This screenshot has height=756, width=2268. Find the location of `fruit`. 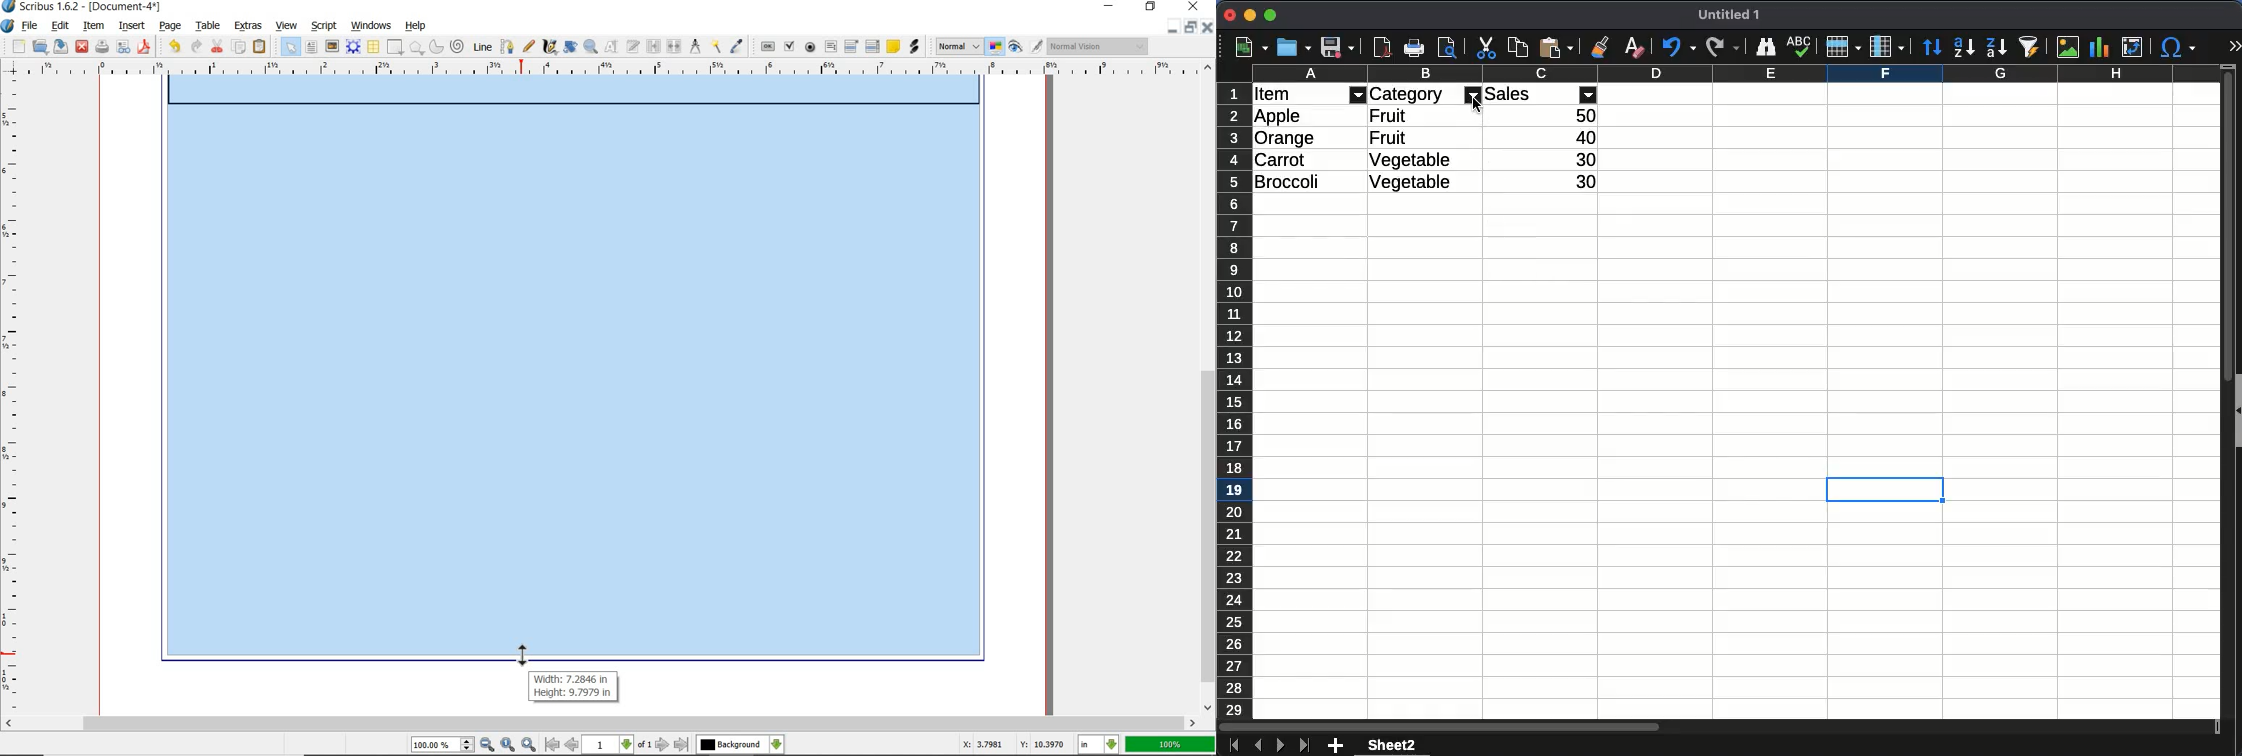

fruit is located at coordinates (1394, 139).